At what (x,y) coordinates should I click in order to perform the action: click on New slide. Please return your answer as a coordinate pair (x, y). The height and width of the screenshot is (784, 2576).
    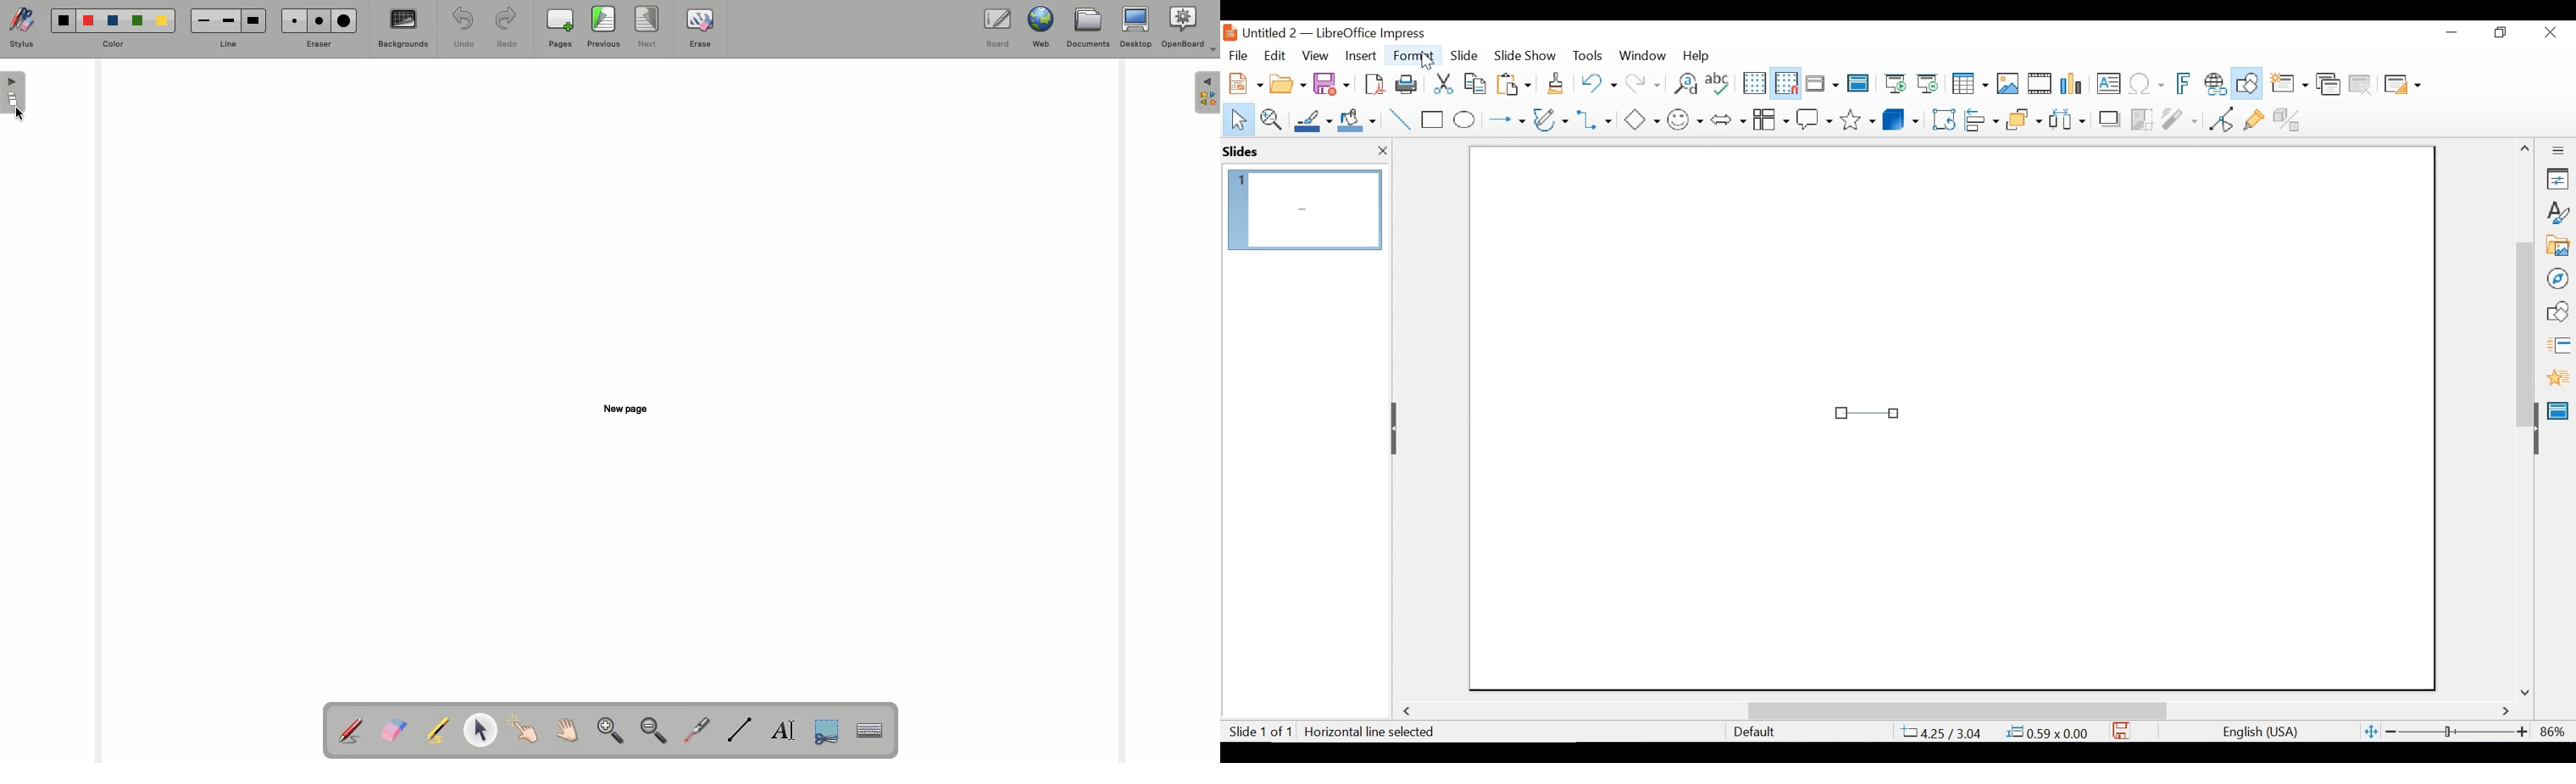
    Looking at the image, I should click on (2289, 85).